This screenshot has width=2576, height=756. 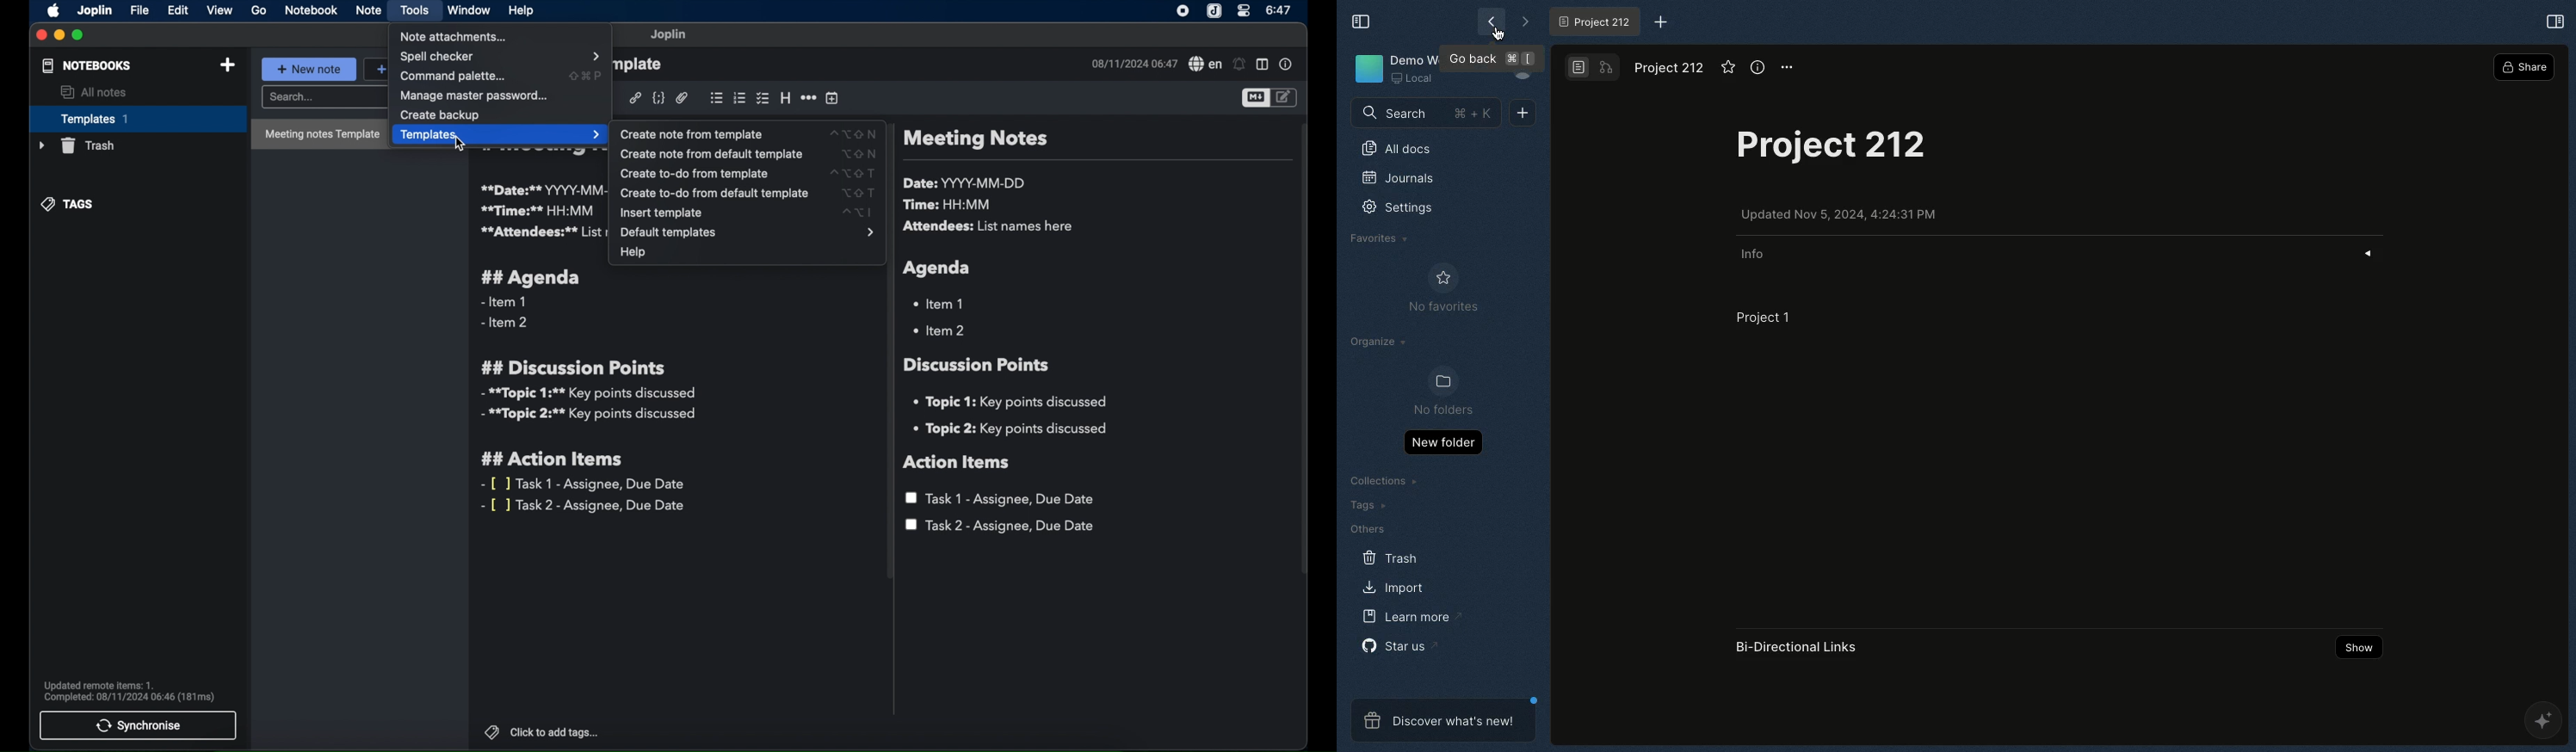 I want to click on Joplin, so click(x=94, y=10).